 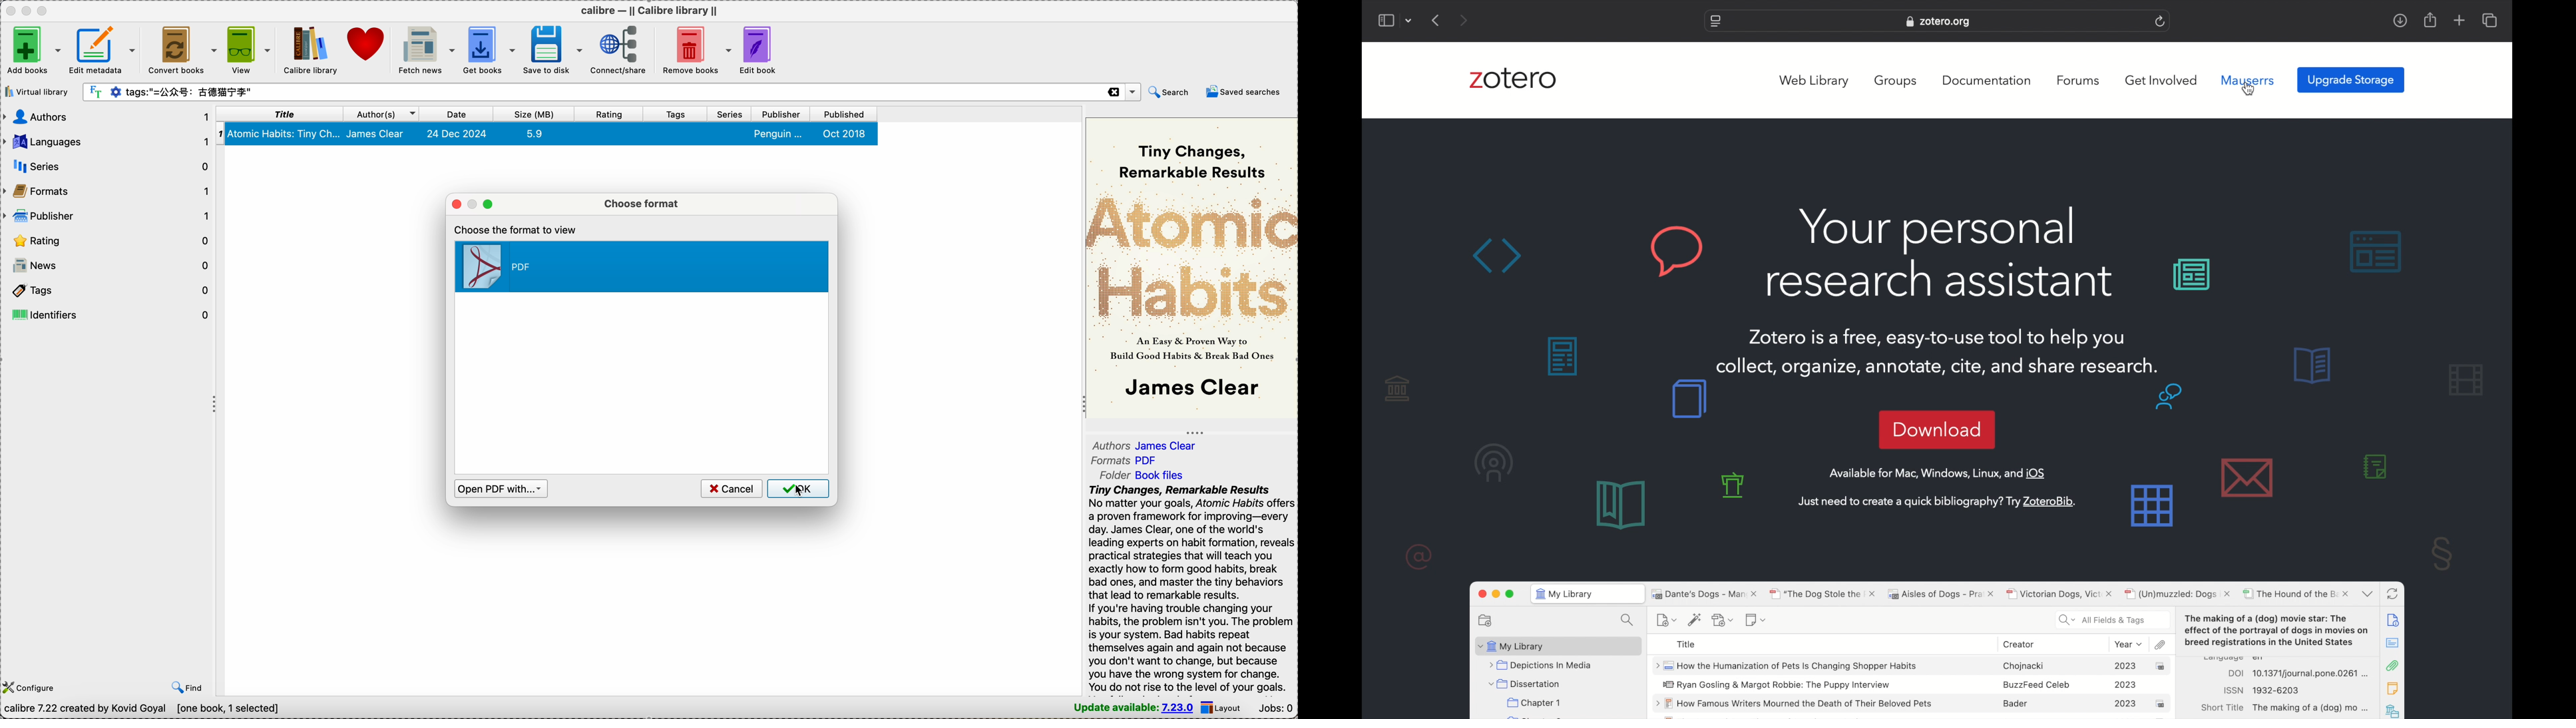 I want to click on minimize Calibre, so click(x=25, y=11).